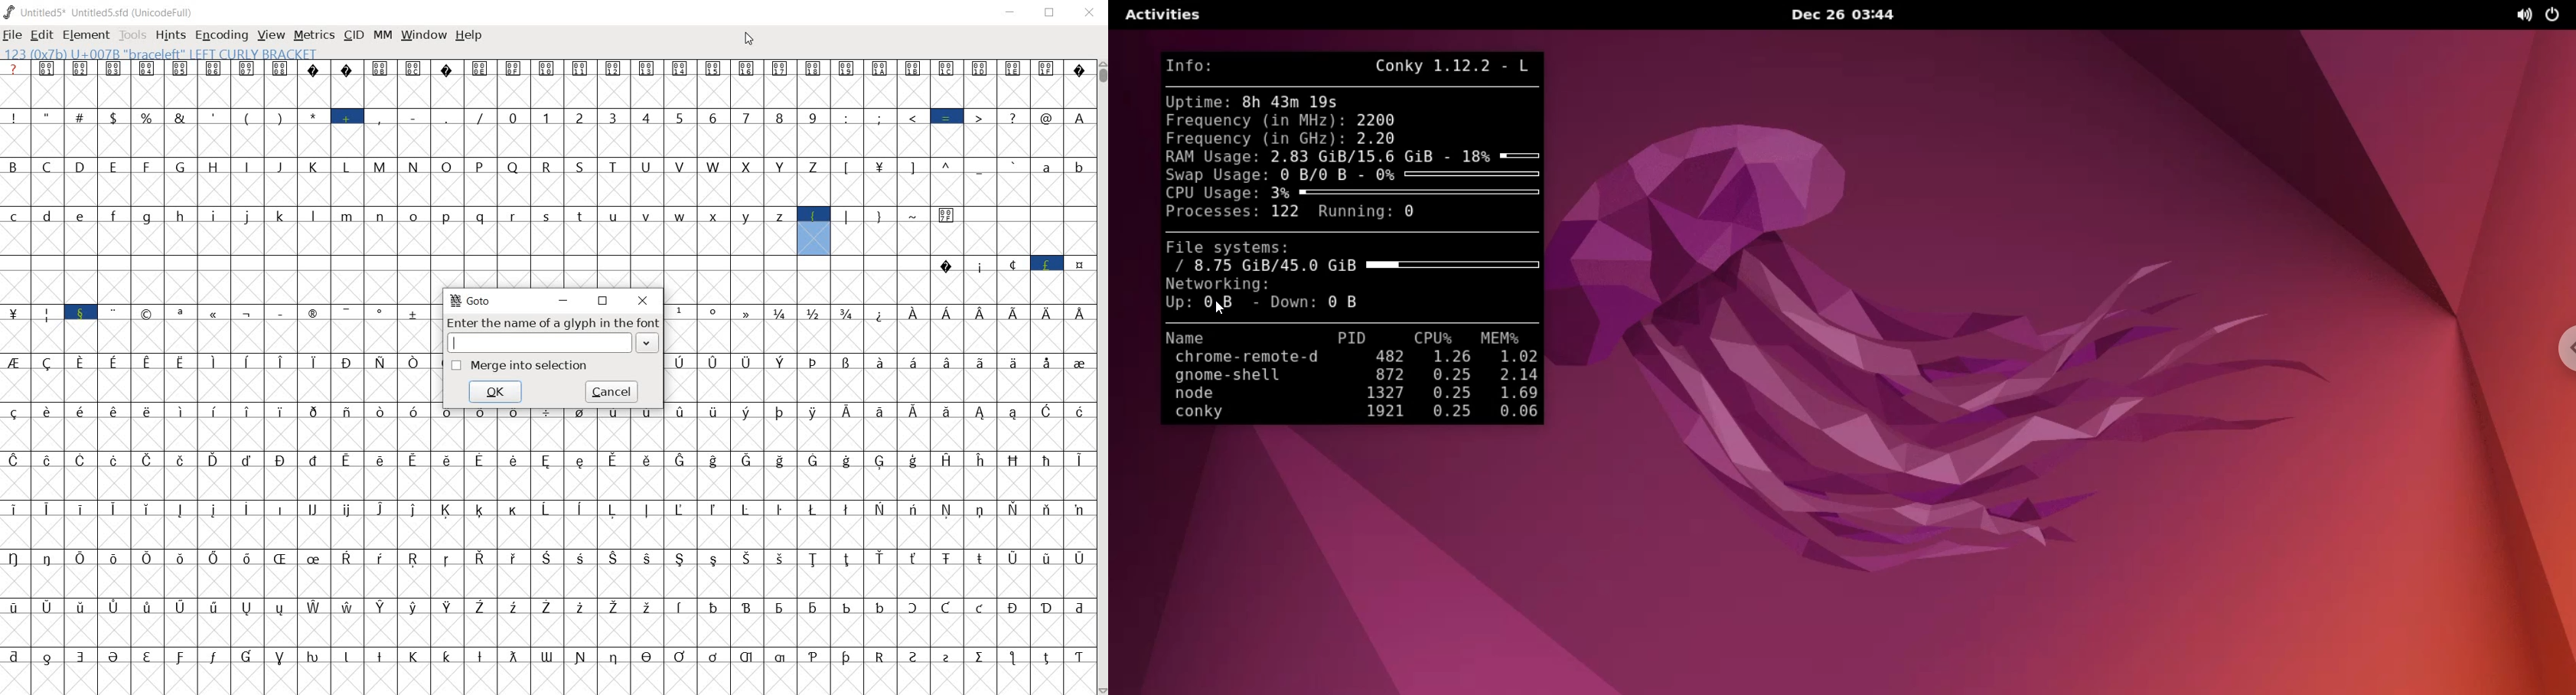  What do you see at coordinates (469, 35) in the screenshot?
I see `HELP` at bounding box center [469, 35].